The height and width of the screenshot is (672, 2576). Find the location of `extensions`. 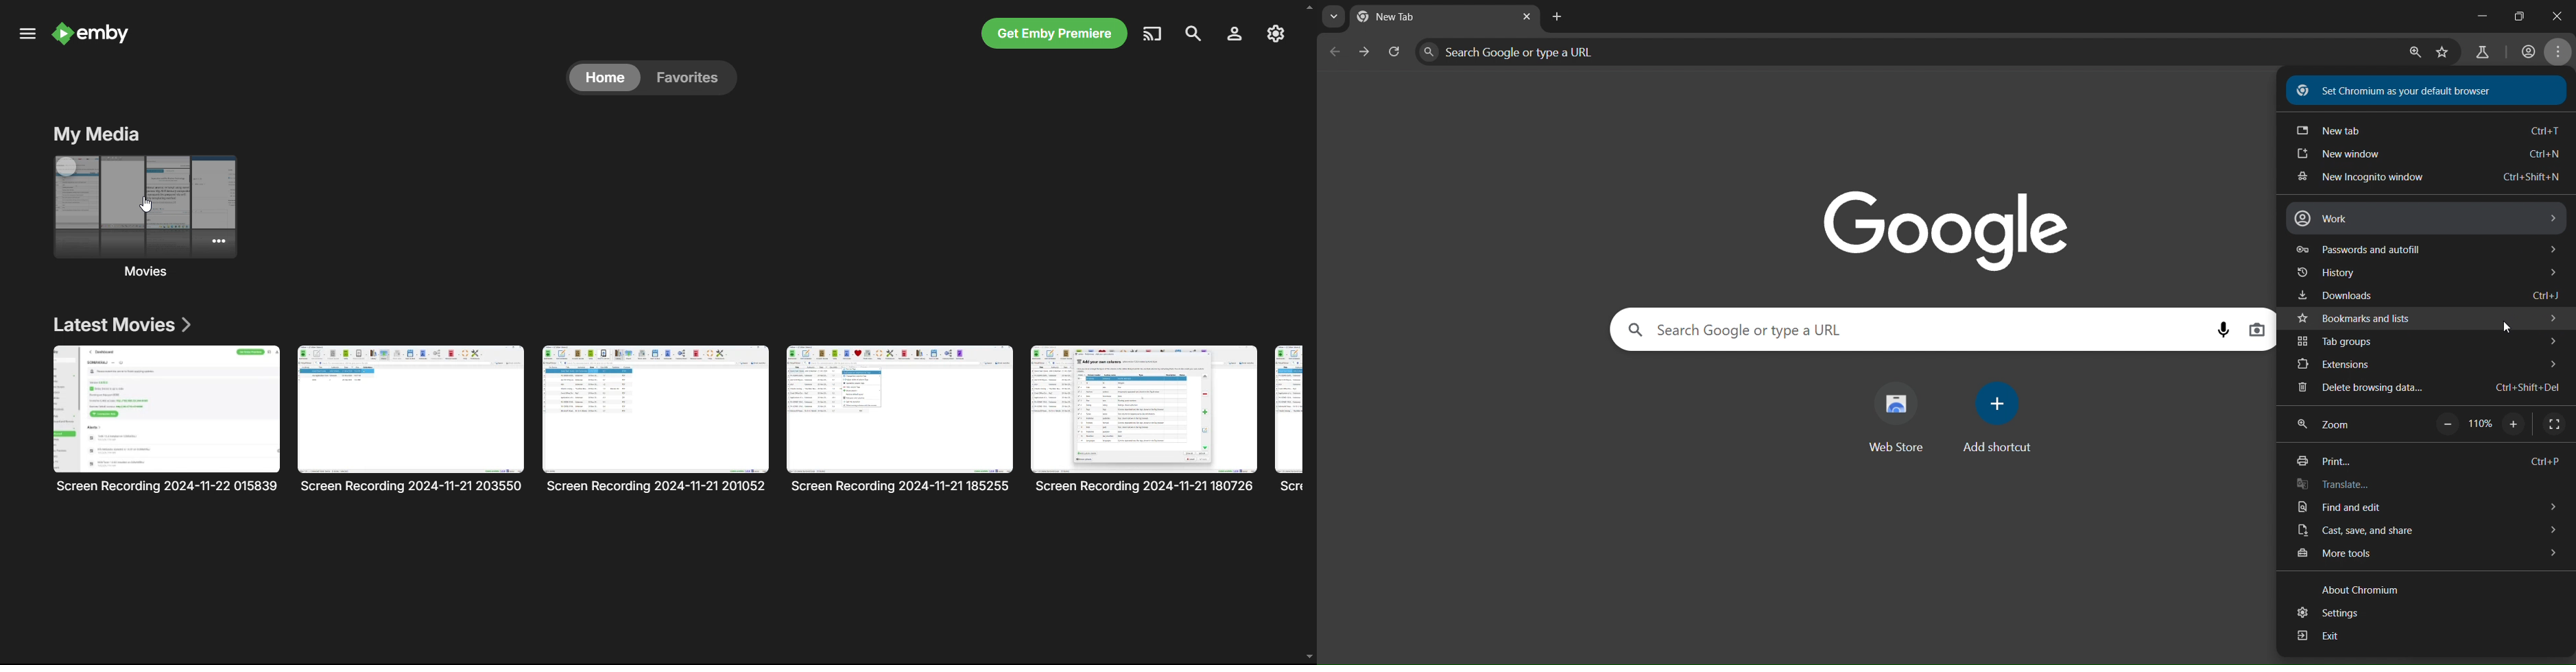

extensions is located at coordinates (2426, 364).